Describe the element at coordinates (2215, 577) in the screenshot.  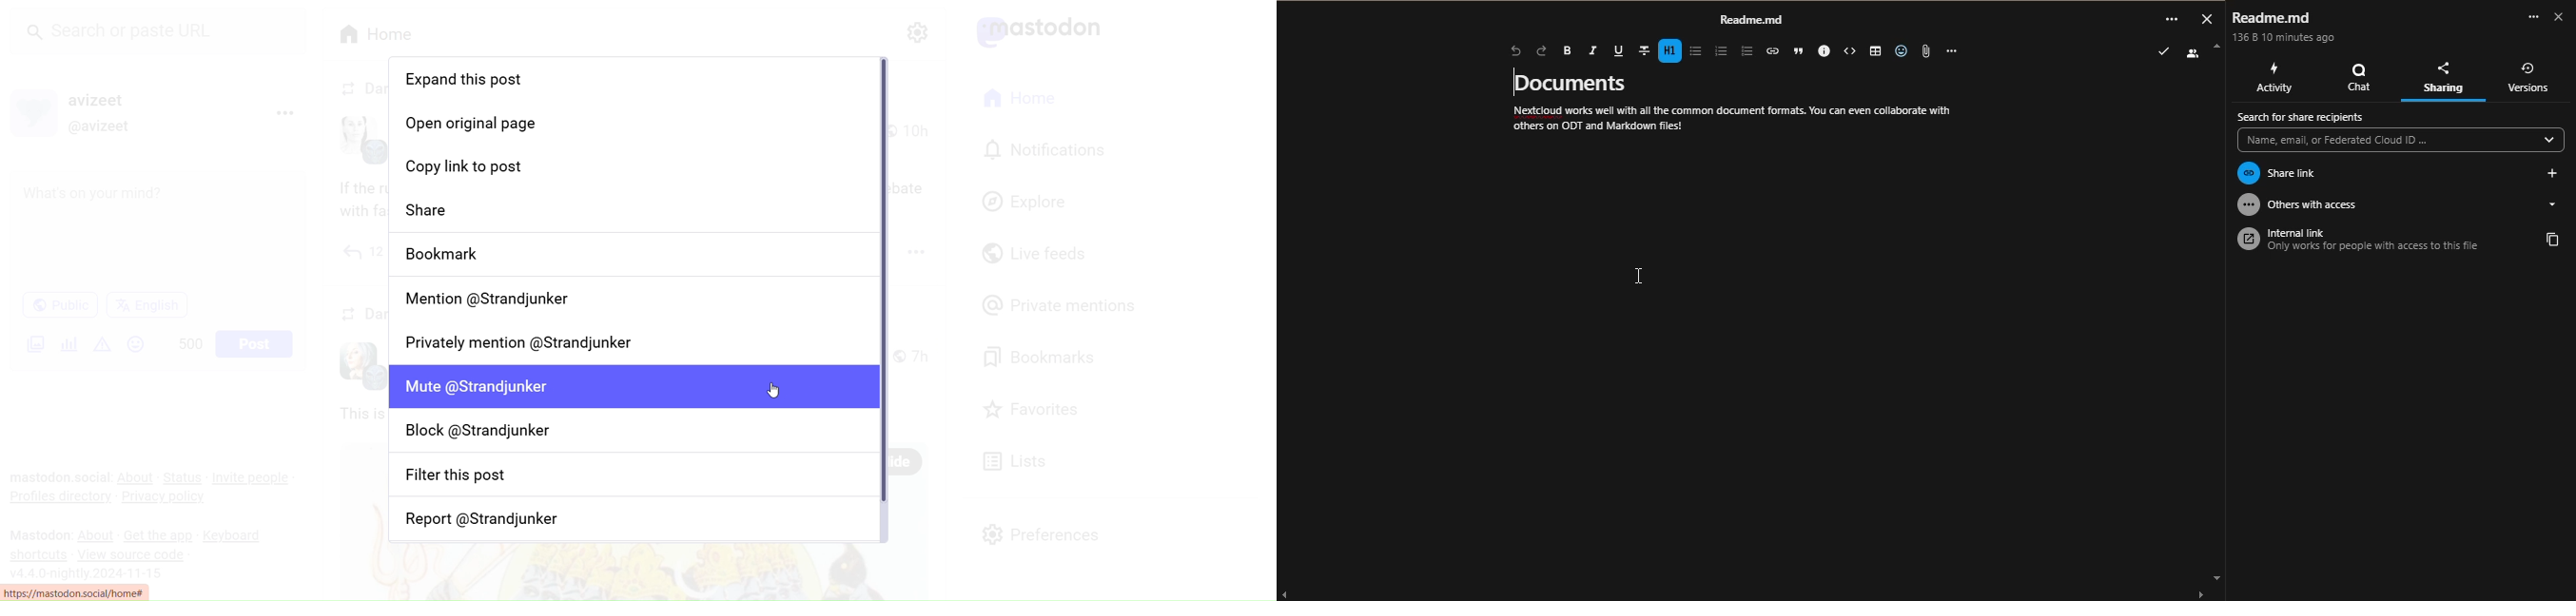
I see `scroll down` at that location.